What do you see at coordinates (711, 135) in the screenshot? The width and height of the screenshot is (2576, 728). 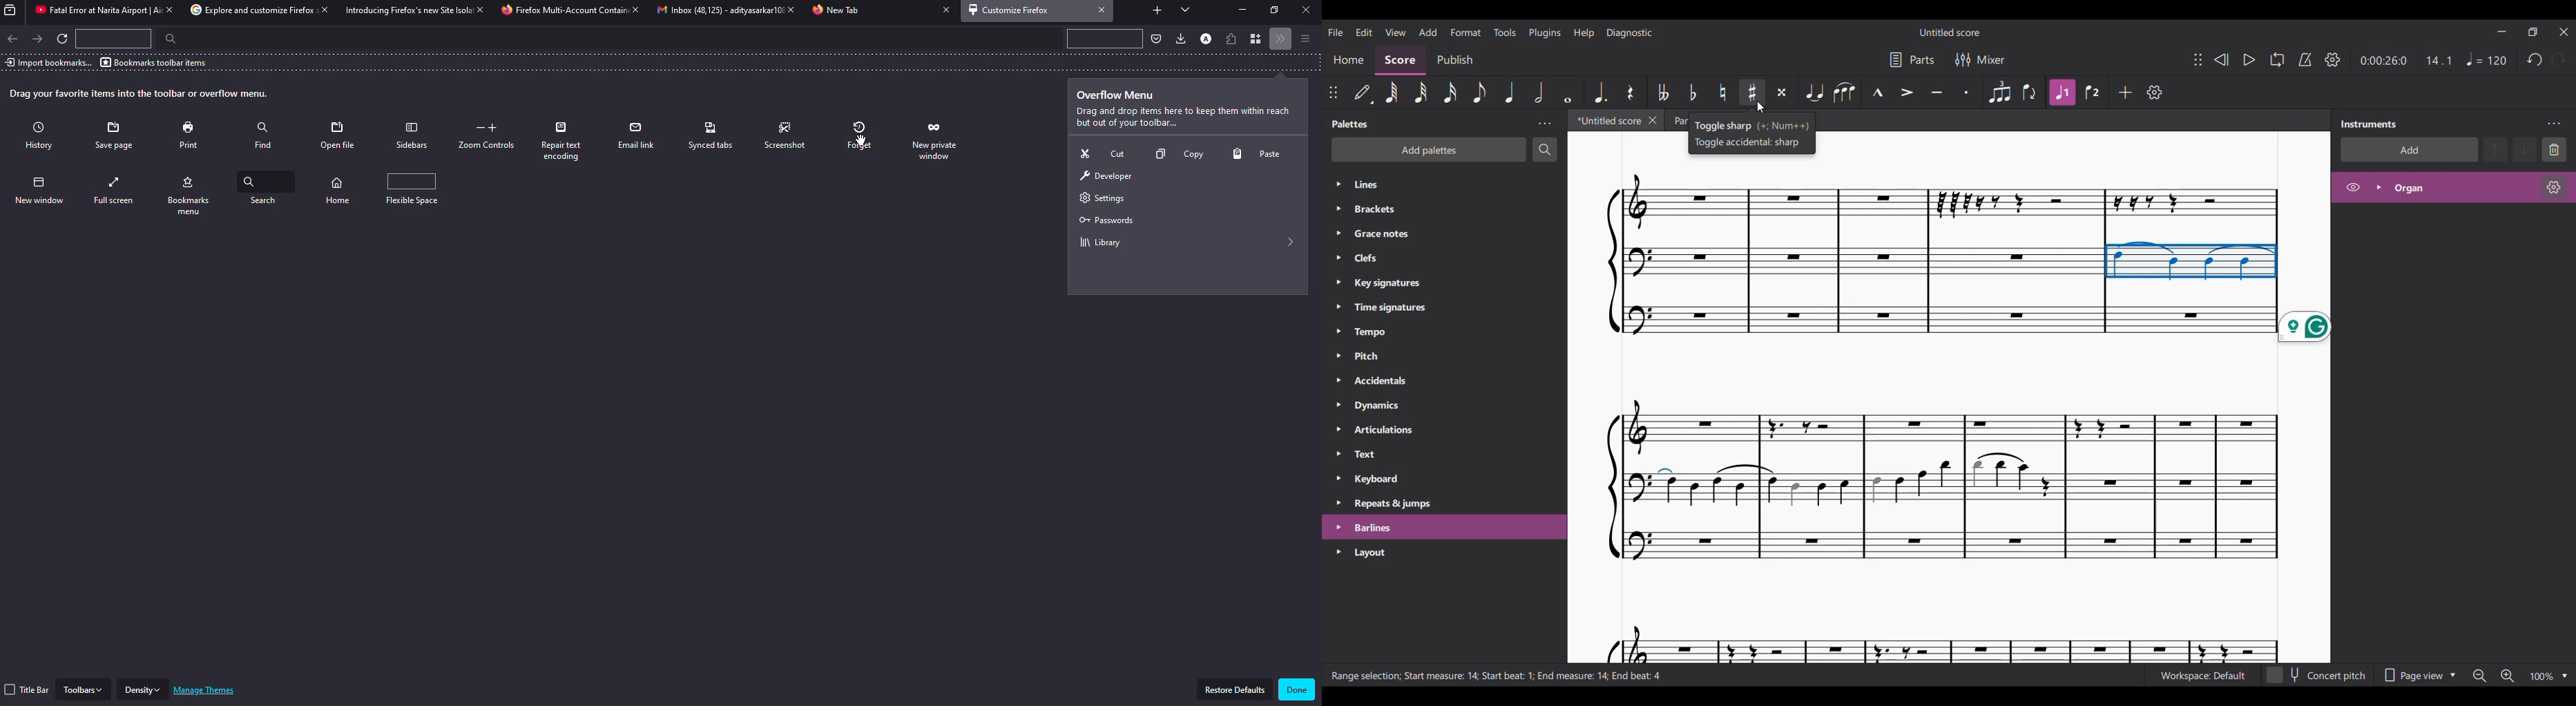 I see `synced tabs` at bounding box center [711, 135].